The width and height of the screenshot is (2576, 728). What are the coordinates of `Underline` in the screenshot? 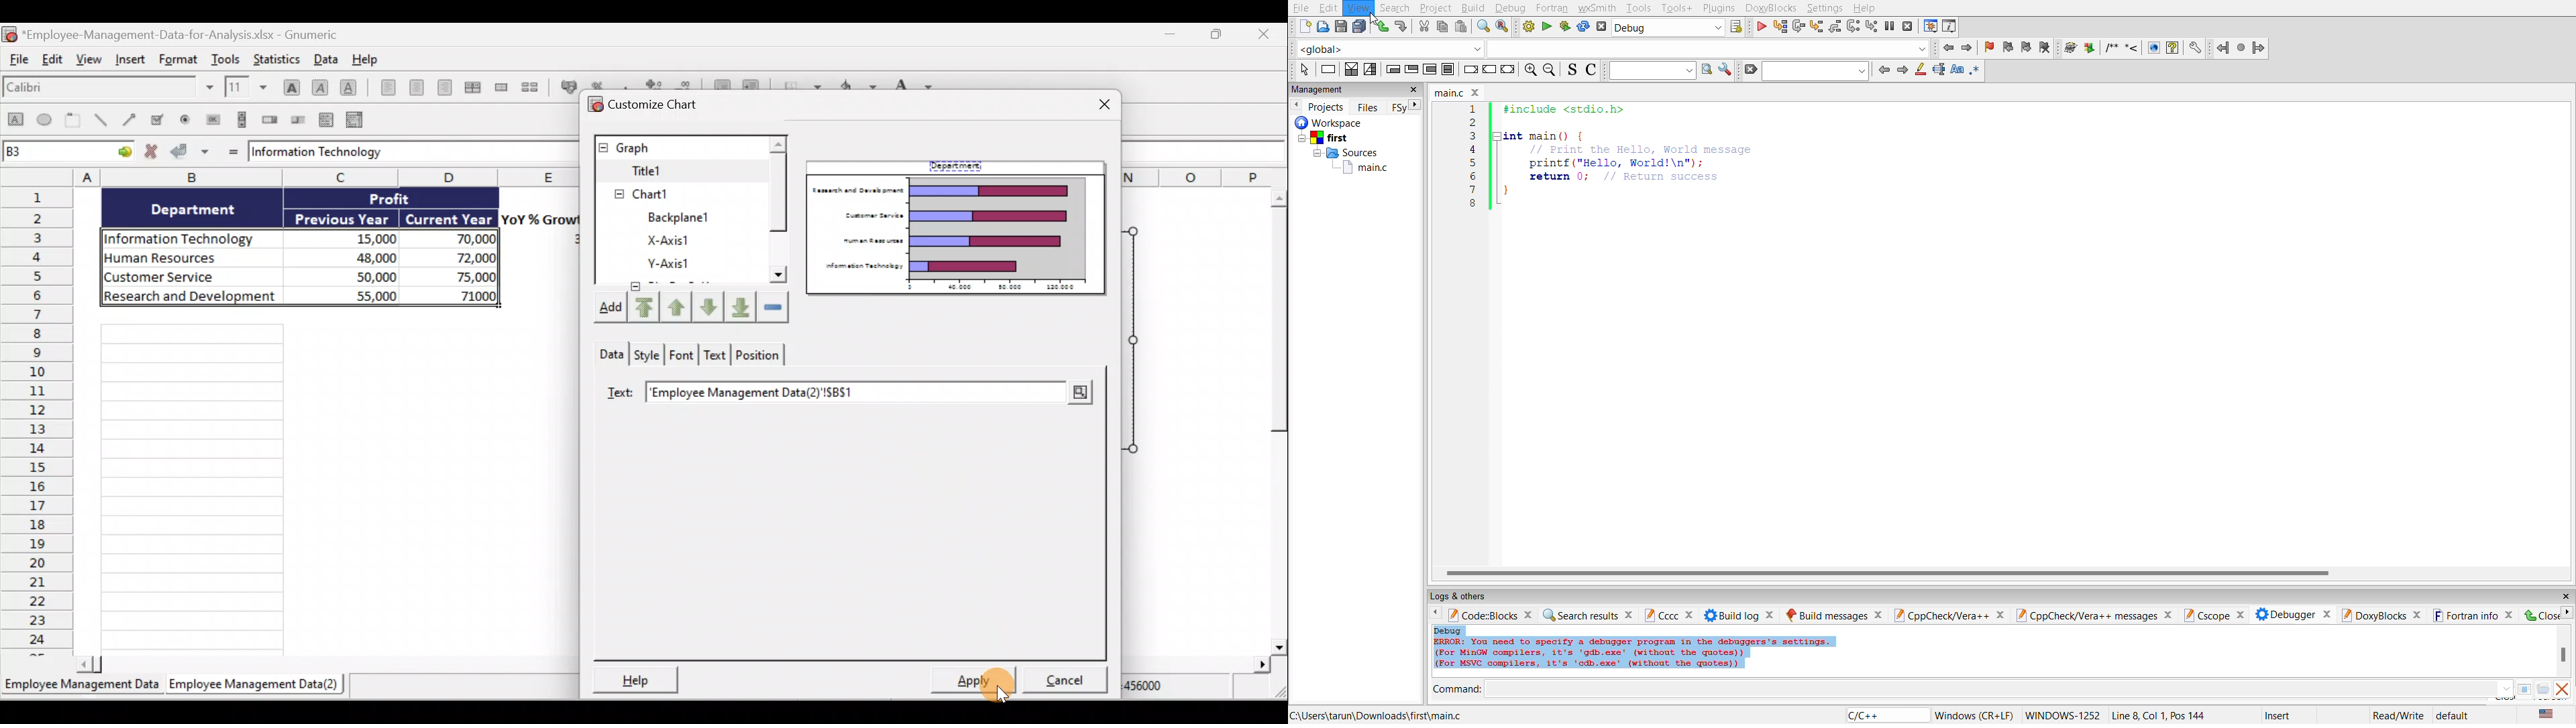 It's located at (352, 90).